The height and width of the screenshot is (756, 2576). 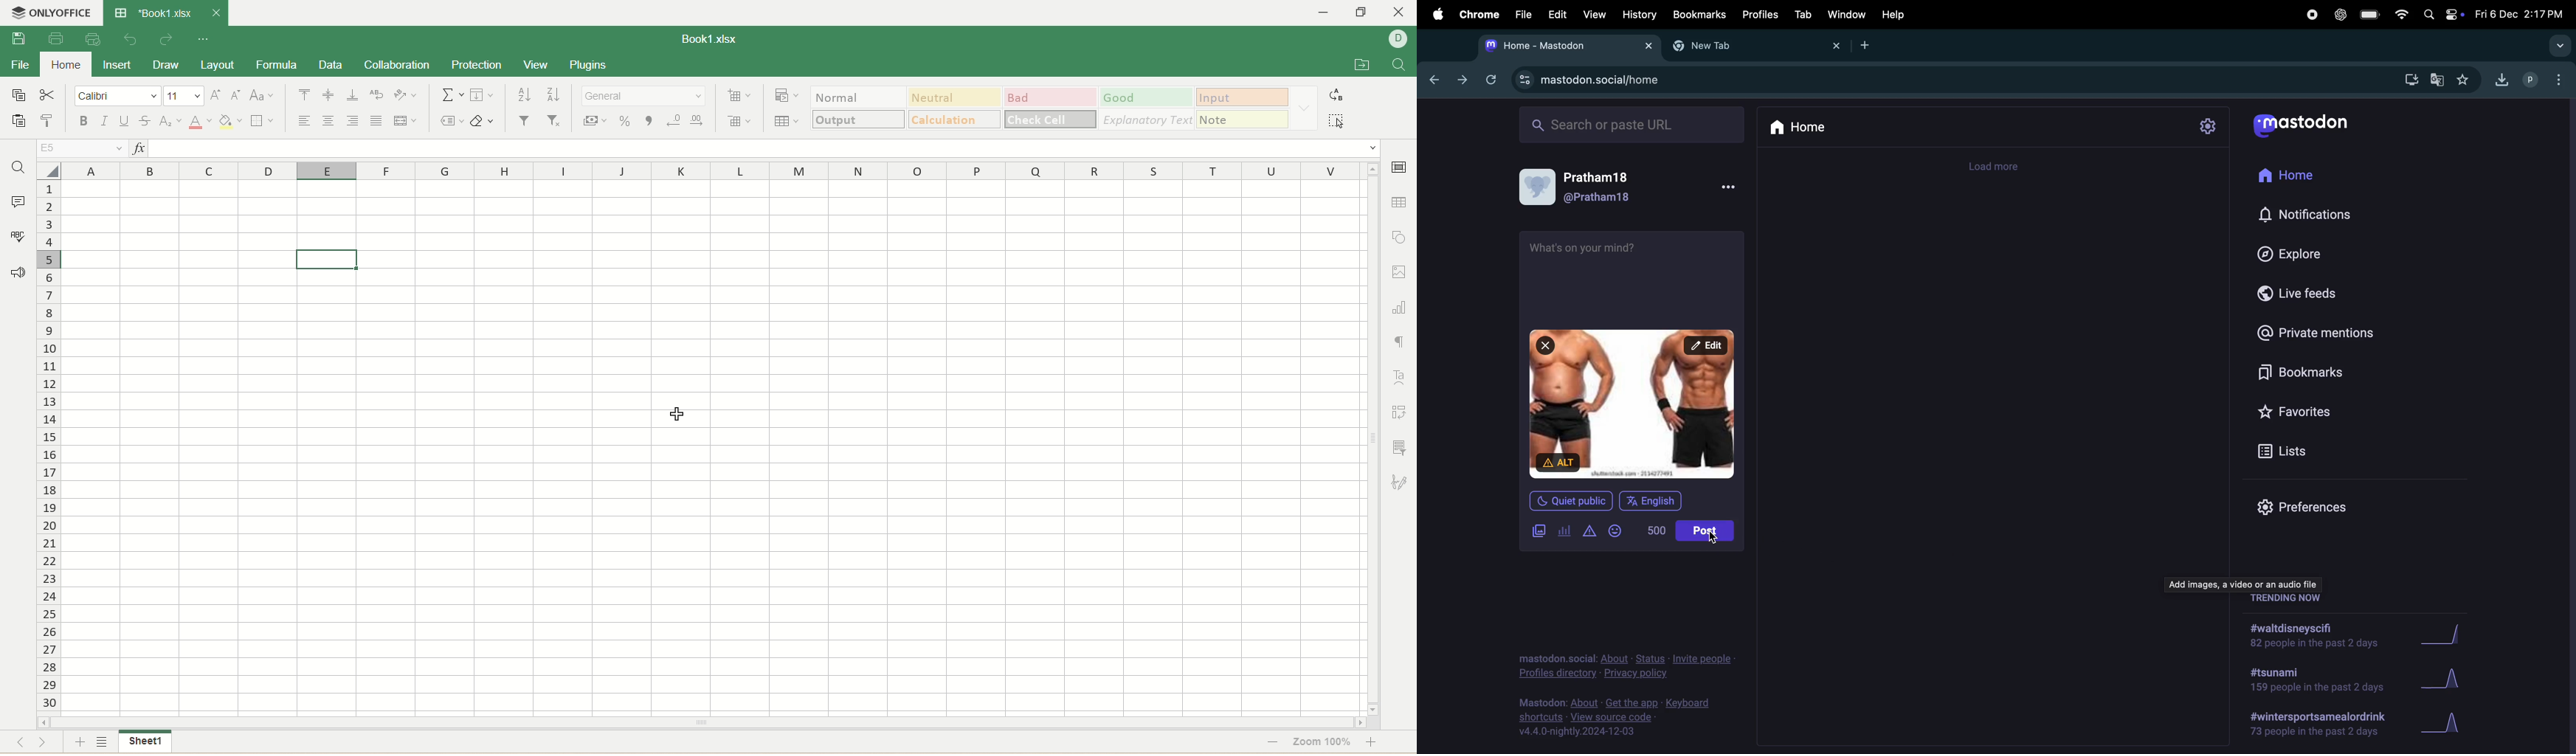 I want to click on data, so click(x=331, y=65).